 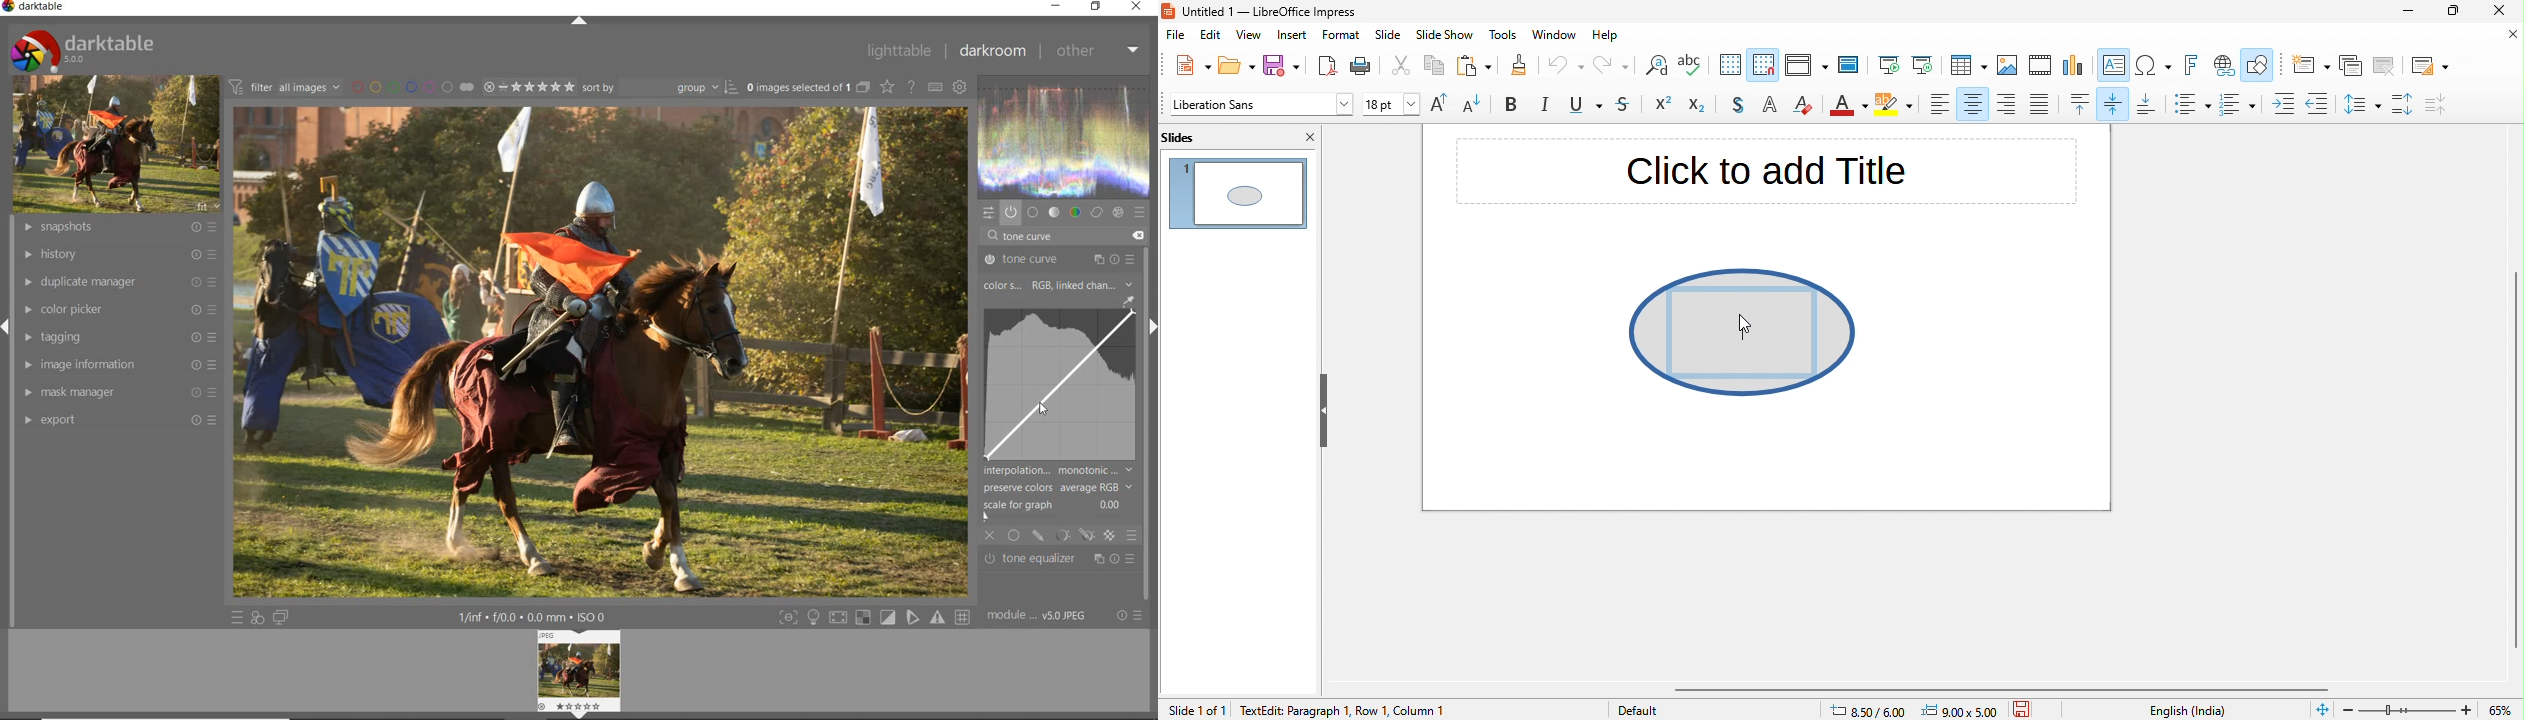 I want to click on mask manager, so click(x=117, y=394).